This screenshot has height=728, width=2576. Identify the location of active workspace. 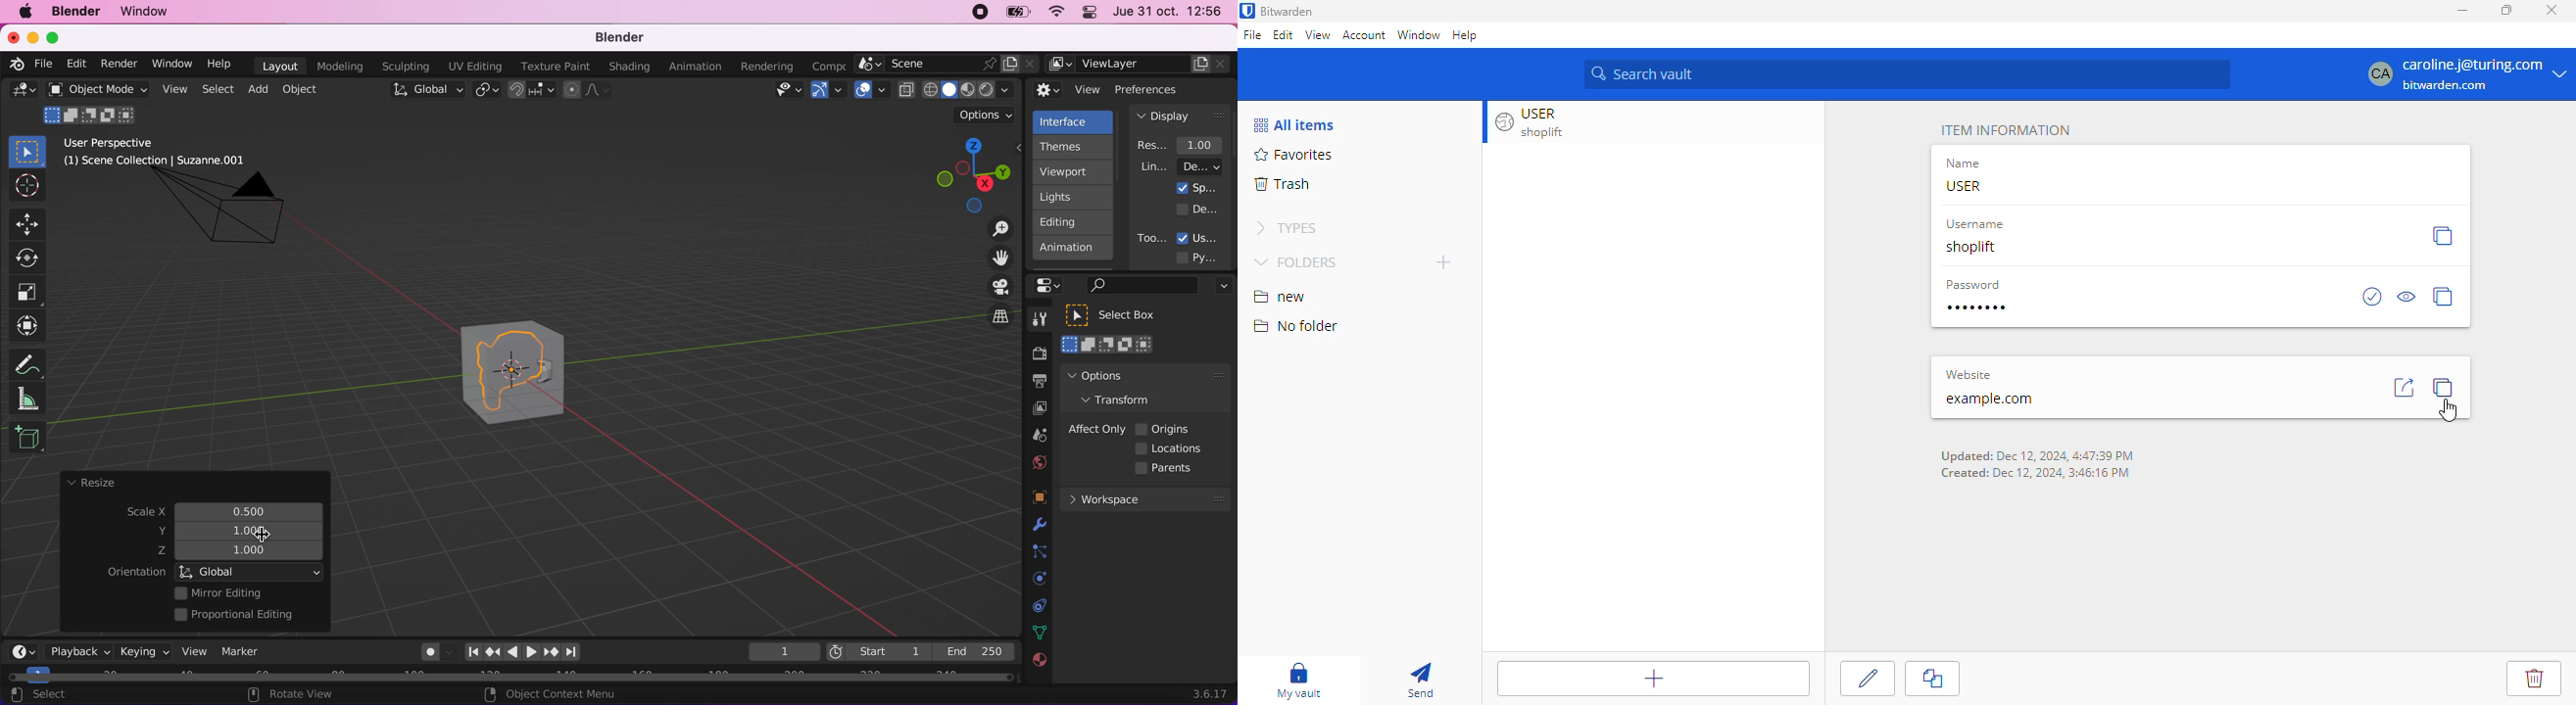
(825, 65).